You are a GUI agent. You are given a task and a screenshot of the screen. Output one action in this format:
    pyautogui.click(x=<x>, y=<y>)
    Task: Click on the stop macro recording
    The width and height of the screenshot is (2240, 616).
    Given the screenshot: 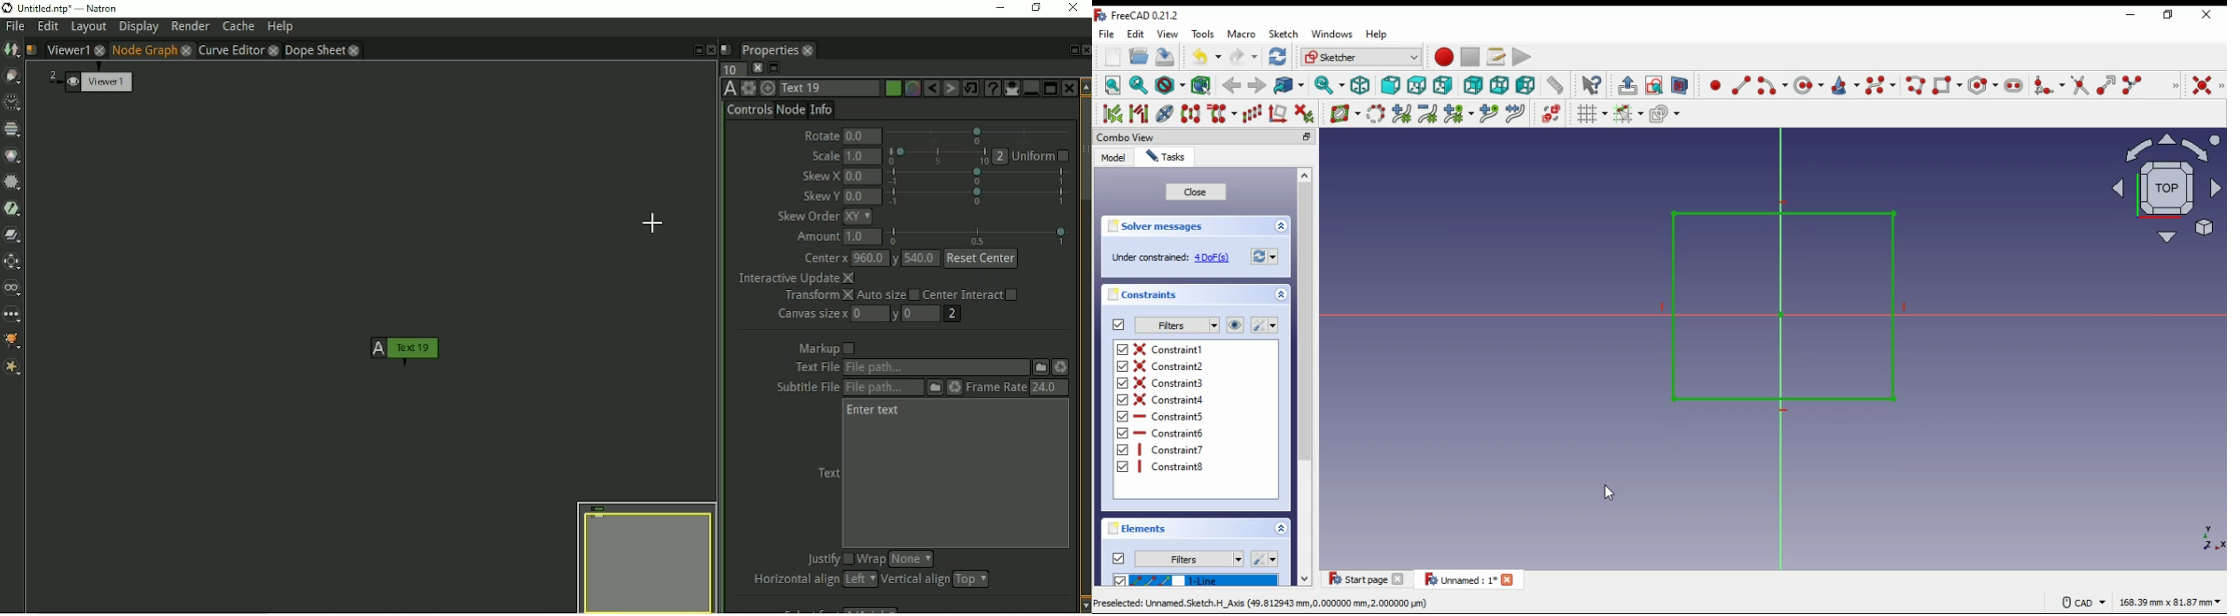 What is the action you would take?
    pyautogui.click(x=1470, y=57)
    